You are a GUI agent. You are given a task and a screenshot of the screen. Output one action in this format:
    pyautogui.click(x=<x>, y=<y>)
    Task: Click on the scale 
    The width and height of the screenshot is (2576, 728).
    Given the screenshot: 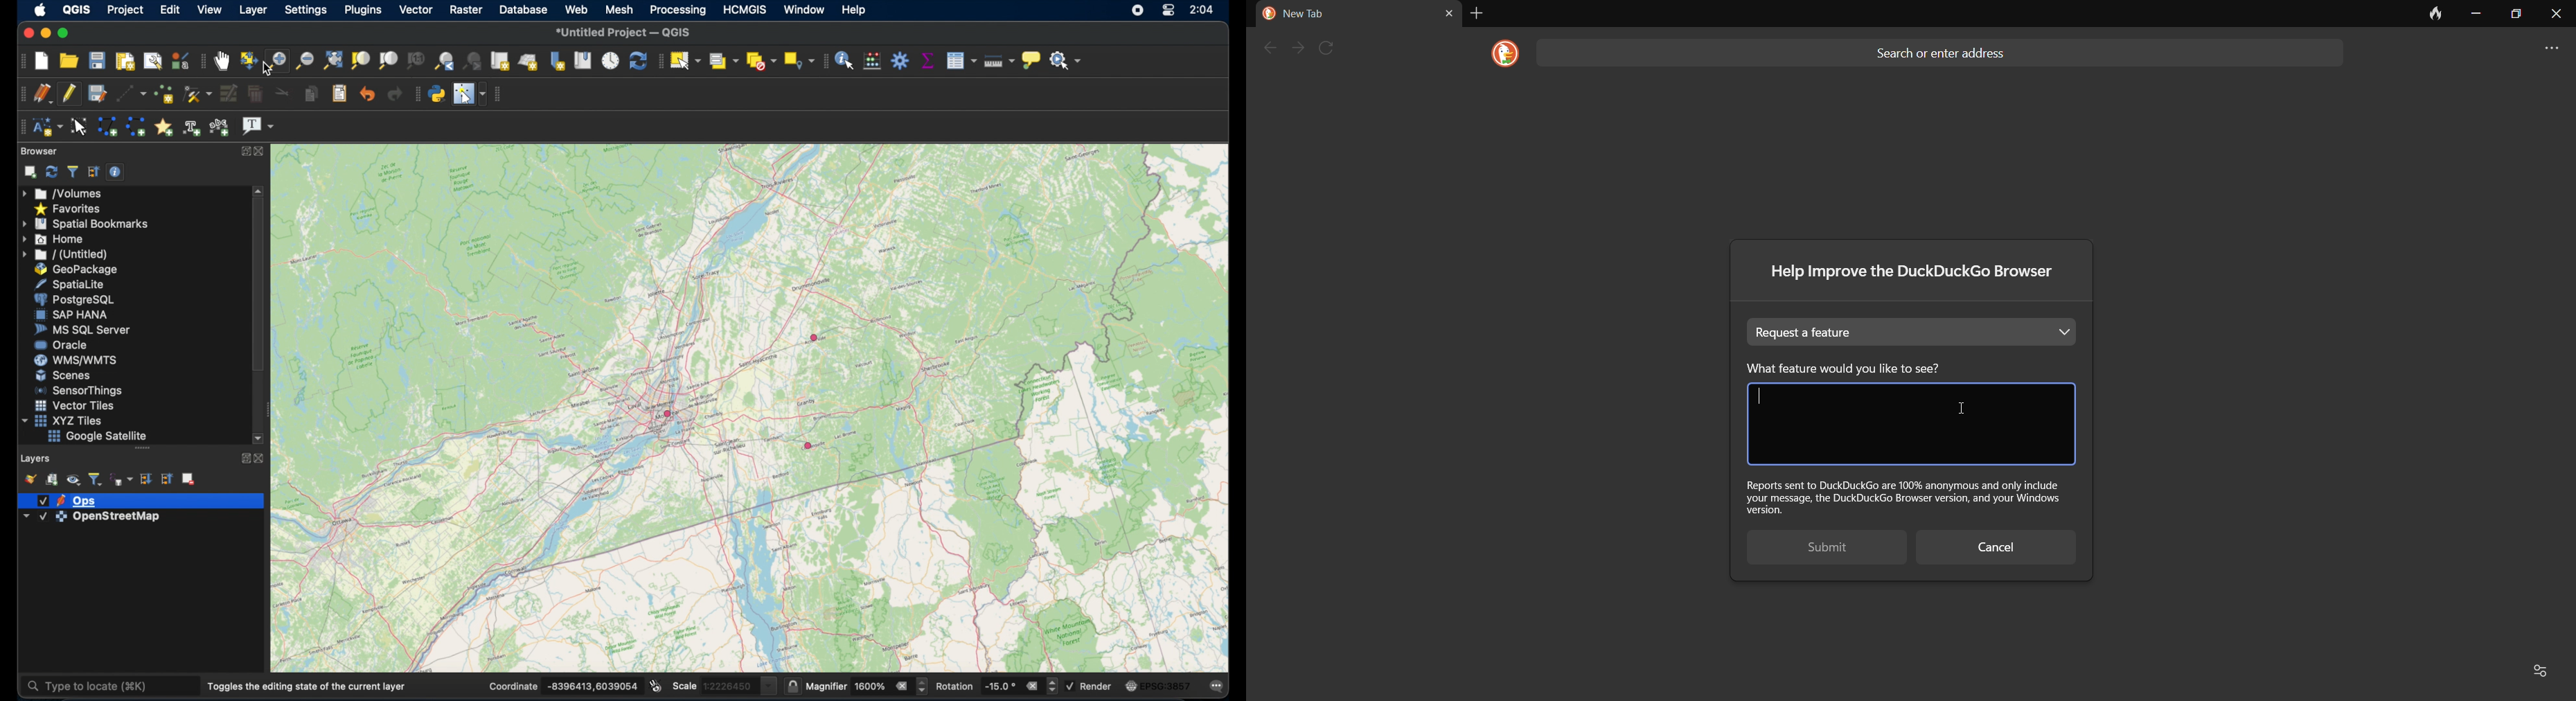 What is the action you would take?
    pyautogui.click(x=722, y=686)
    